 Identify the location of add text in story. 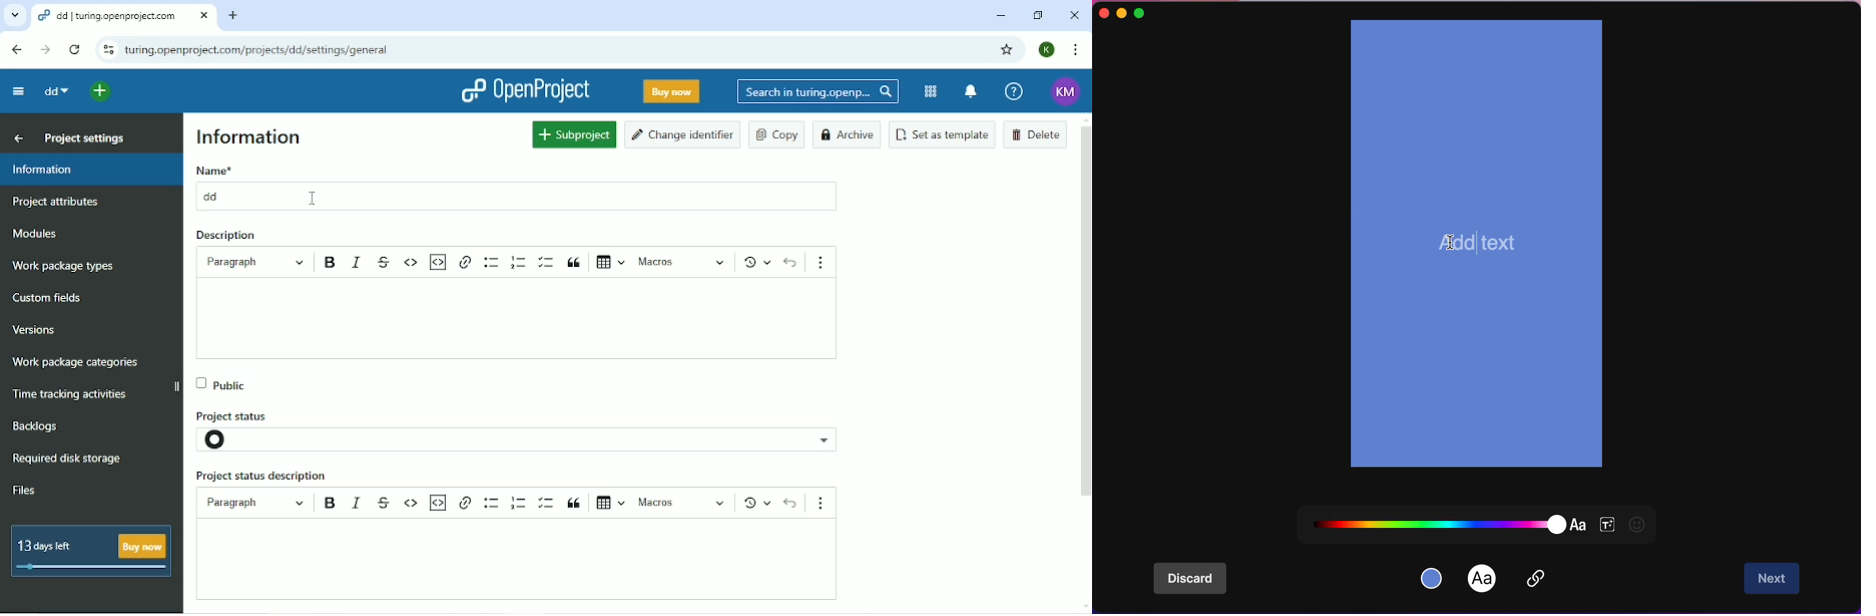
(1473, 250).